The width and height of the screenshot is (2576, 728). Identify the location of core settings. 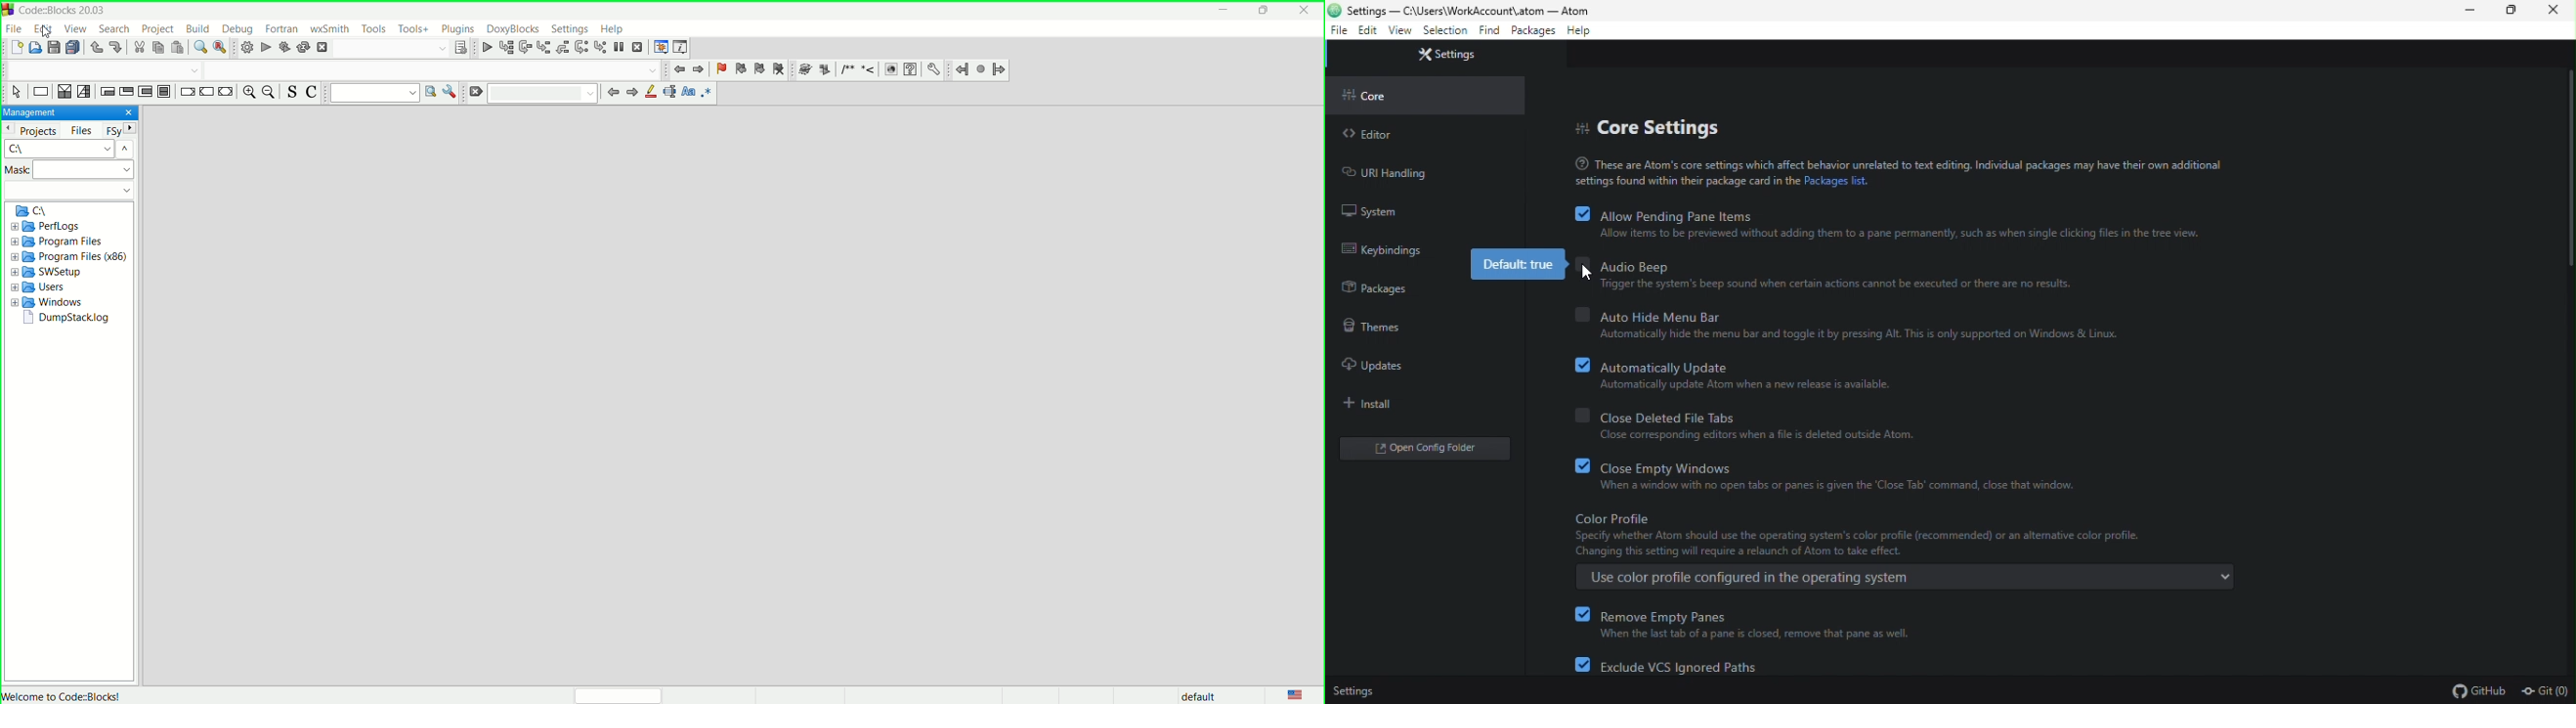
(1645, 128).